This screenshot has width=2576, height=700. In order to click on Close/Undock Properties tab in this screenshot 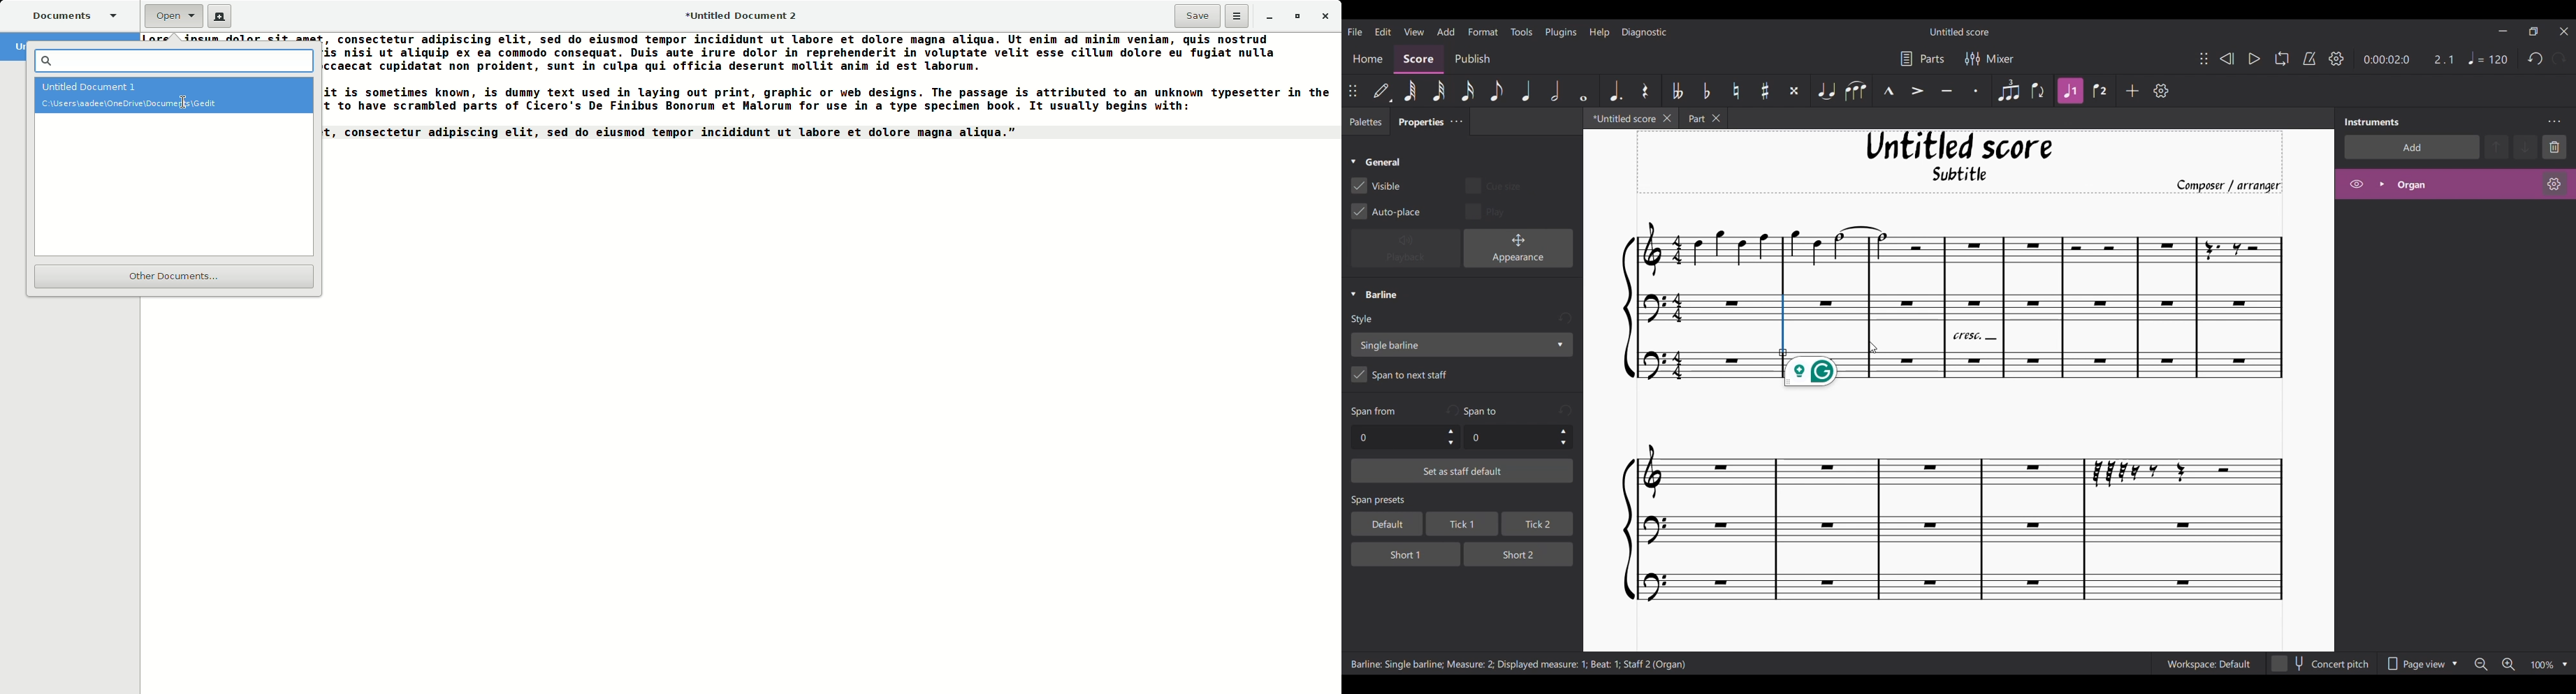, I will do `click(1456, 121)`.